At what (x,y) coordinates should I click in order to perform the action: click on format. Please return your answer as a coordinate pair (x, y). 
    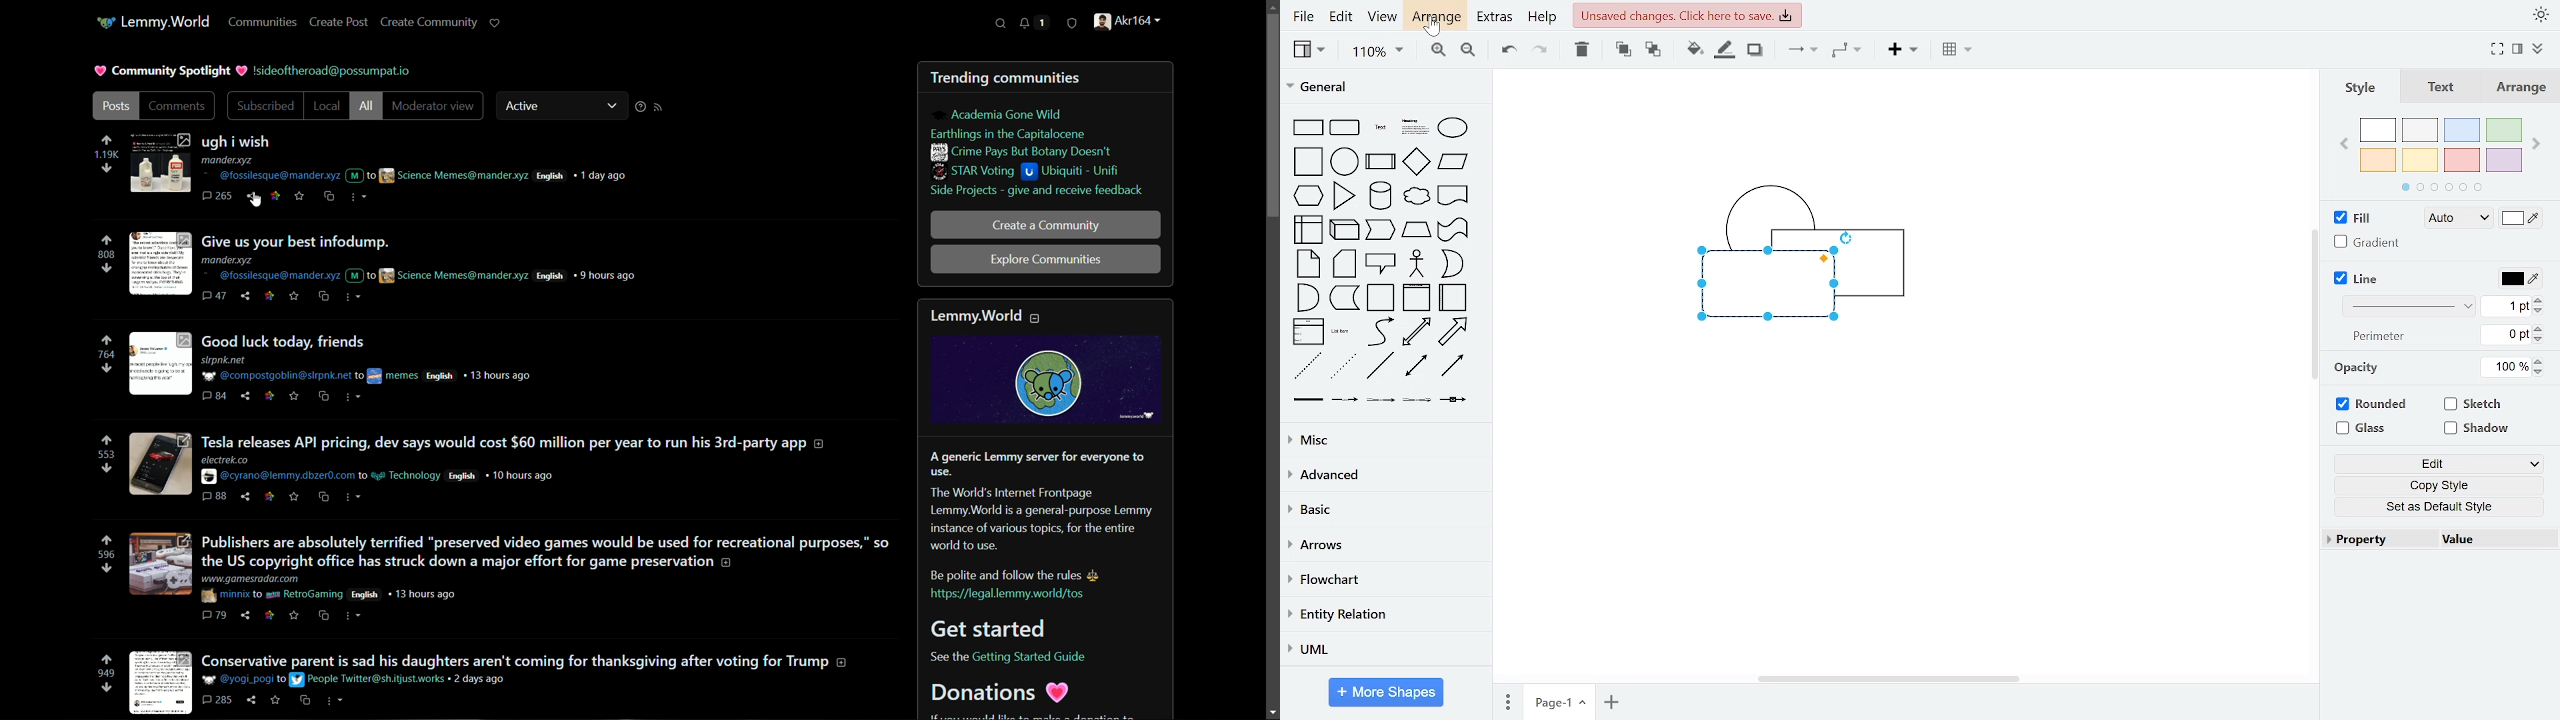
    Looking at the image, I should click on (2520, 48).